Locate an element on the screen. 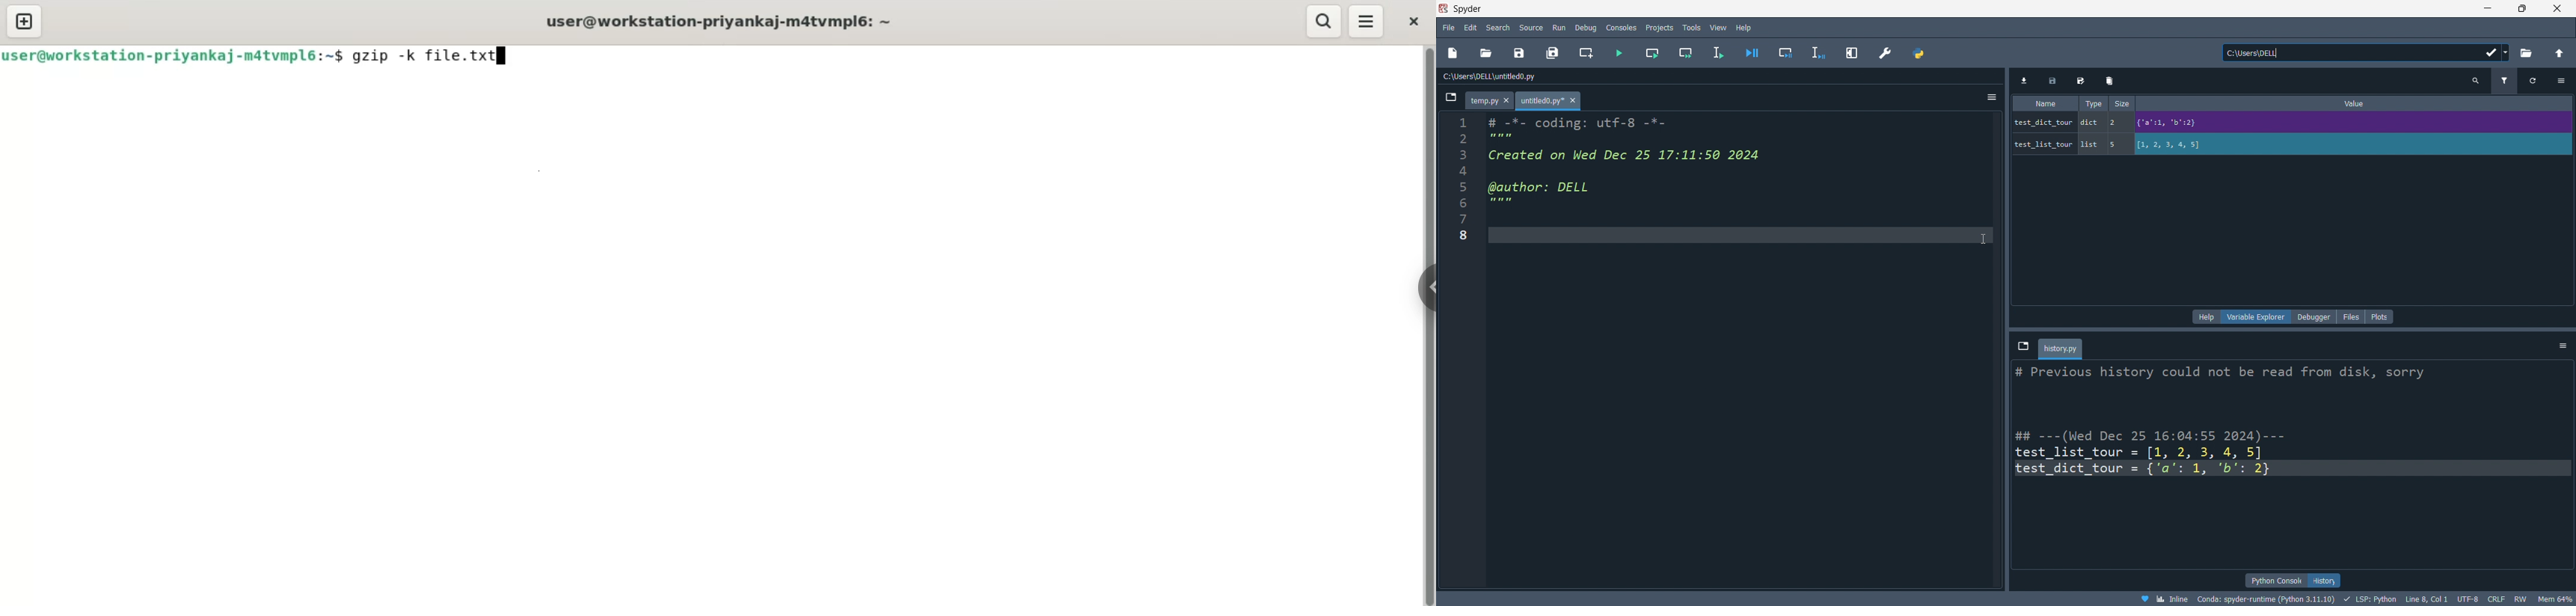 This screenshot has height=616, width=2576. close kernel is located at coordinates (2537, 346).